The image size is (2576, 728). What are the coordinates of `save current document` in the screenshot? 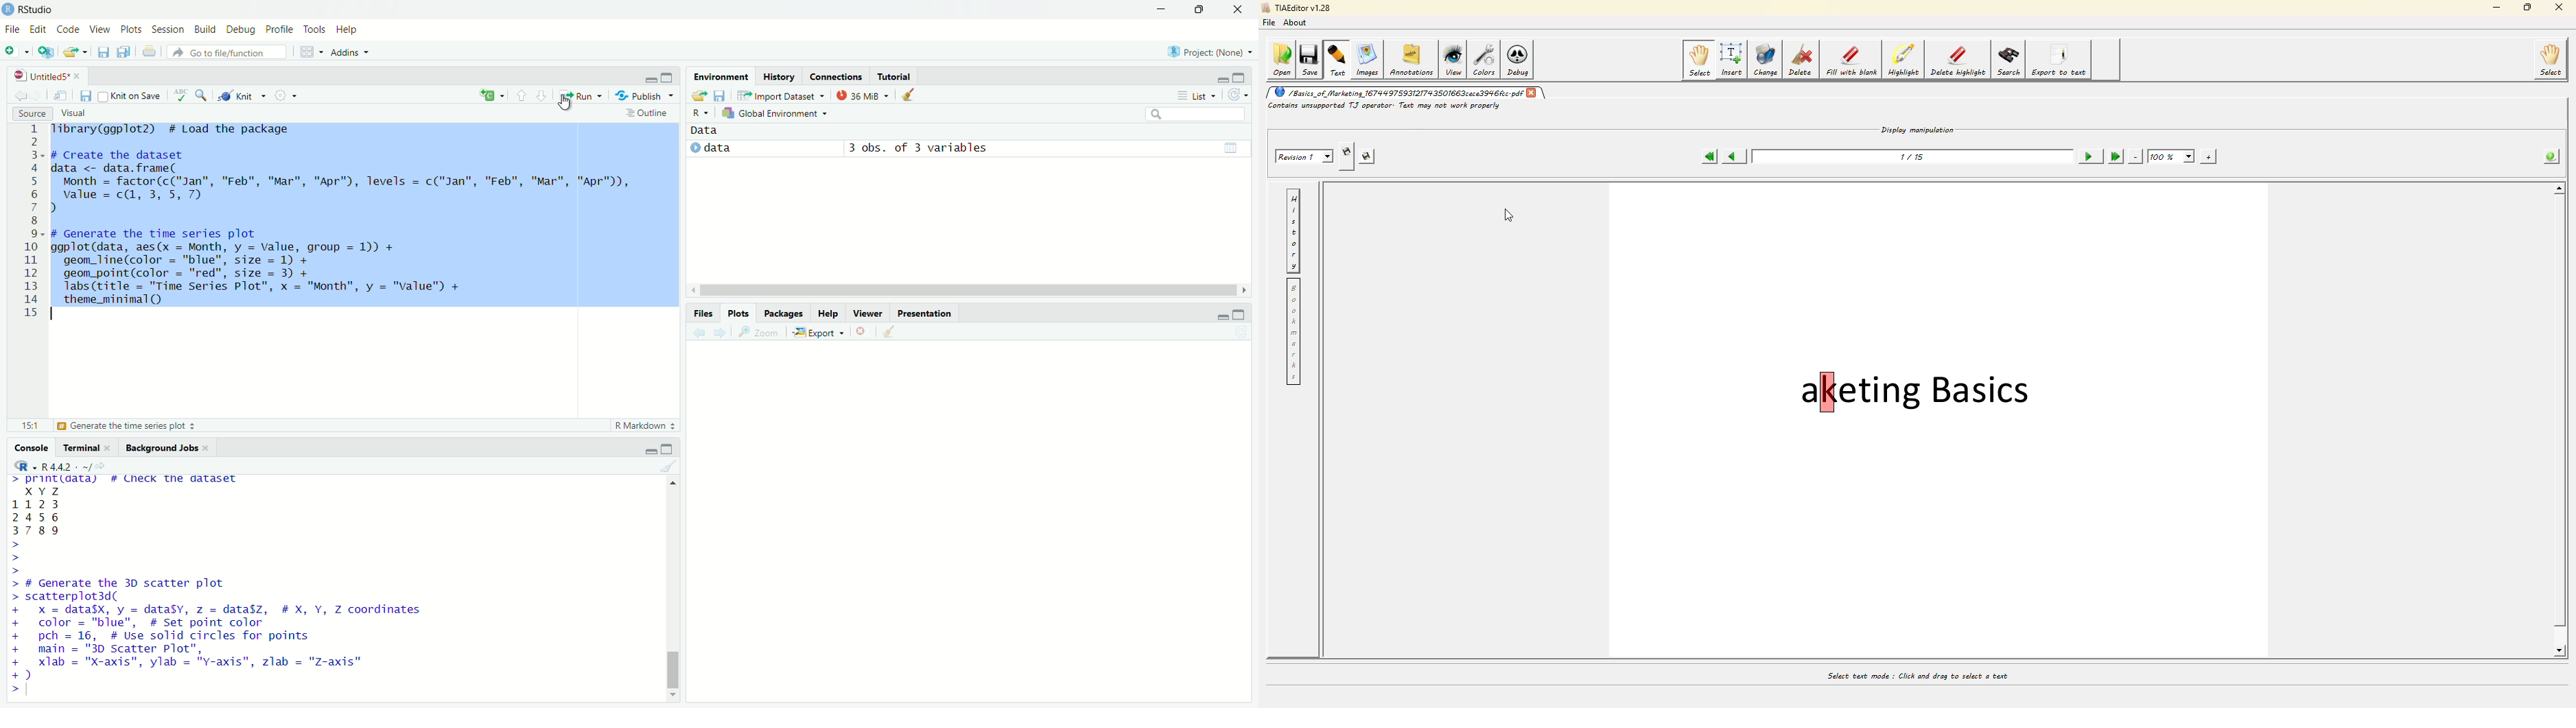 It's located at (87, 95).